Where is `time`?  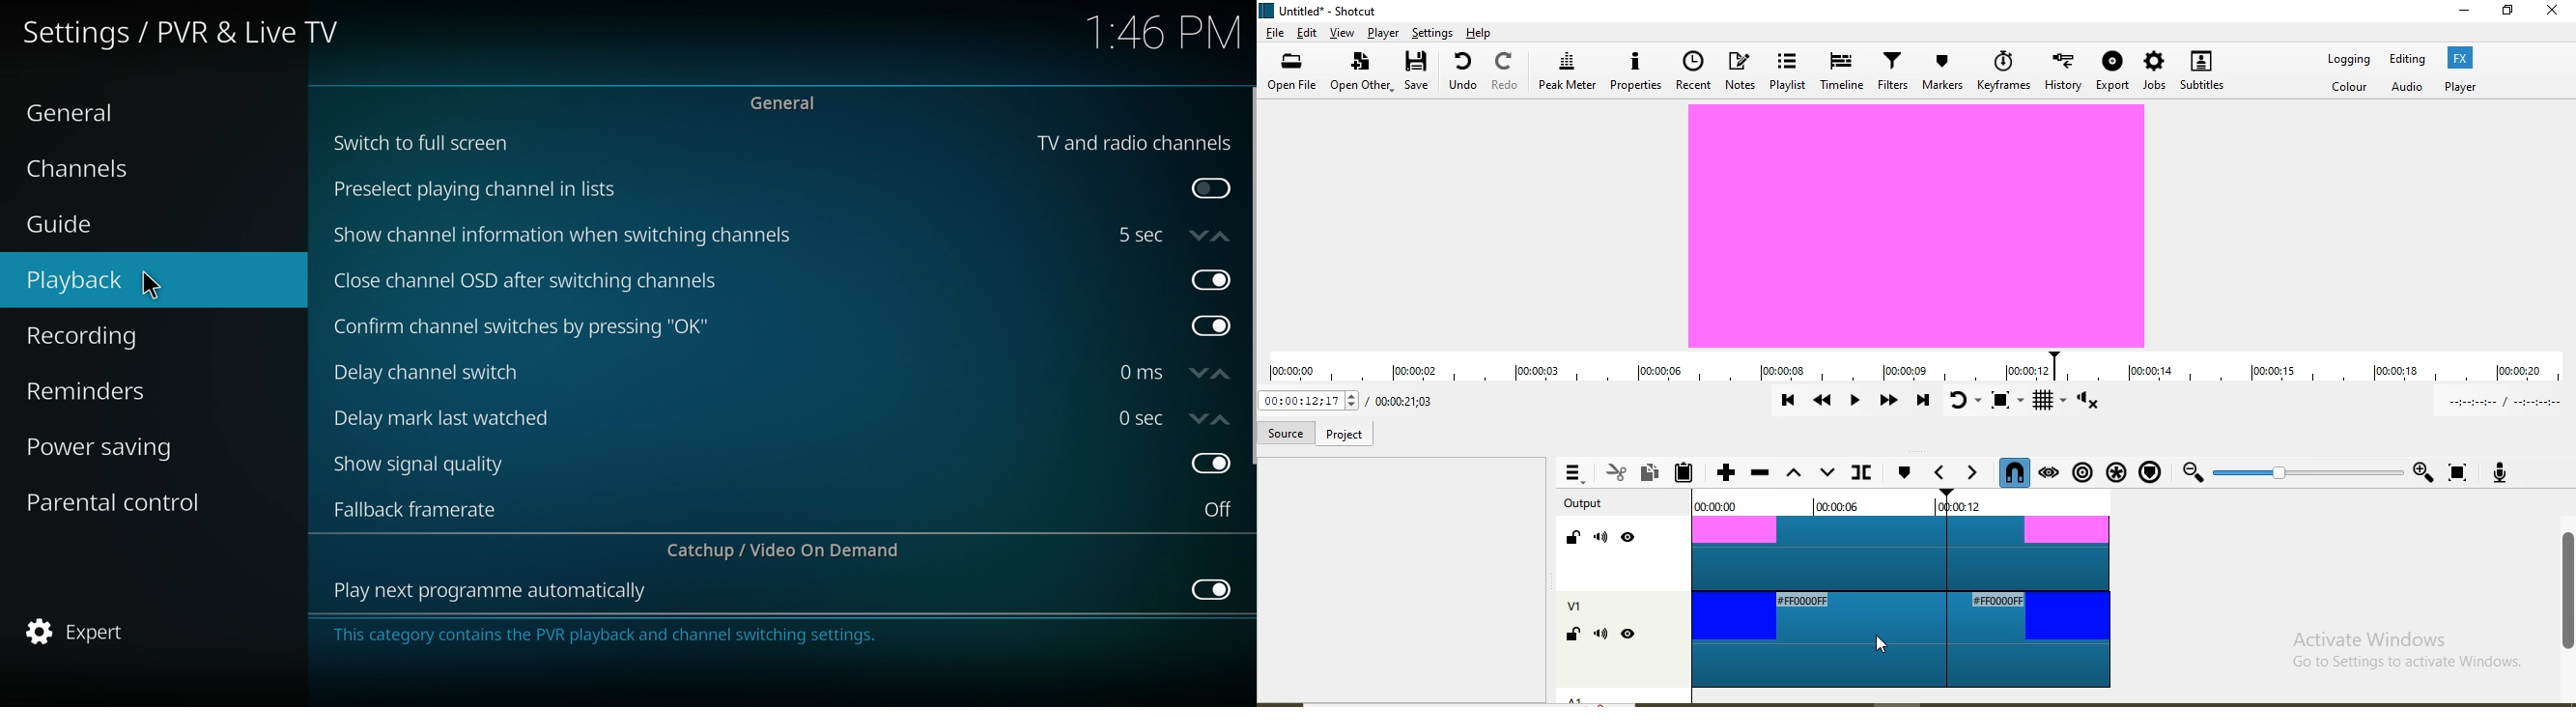 time is located at coordinates (1141, 372).